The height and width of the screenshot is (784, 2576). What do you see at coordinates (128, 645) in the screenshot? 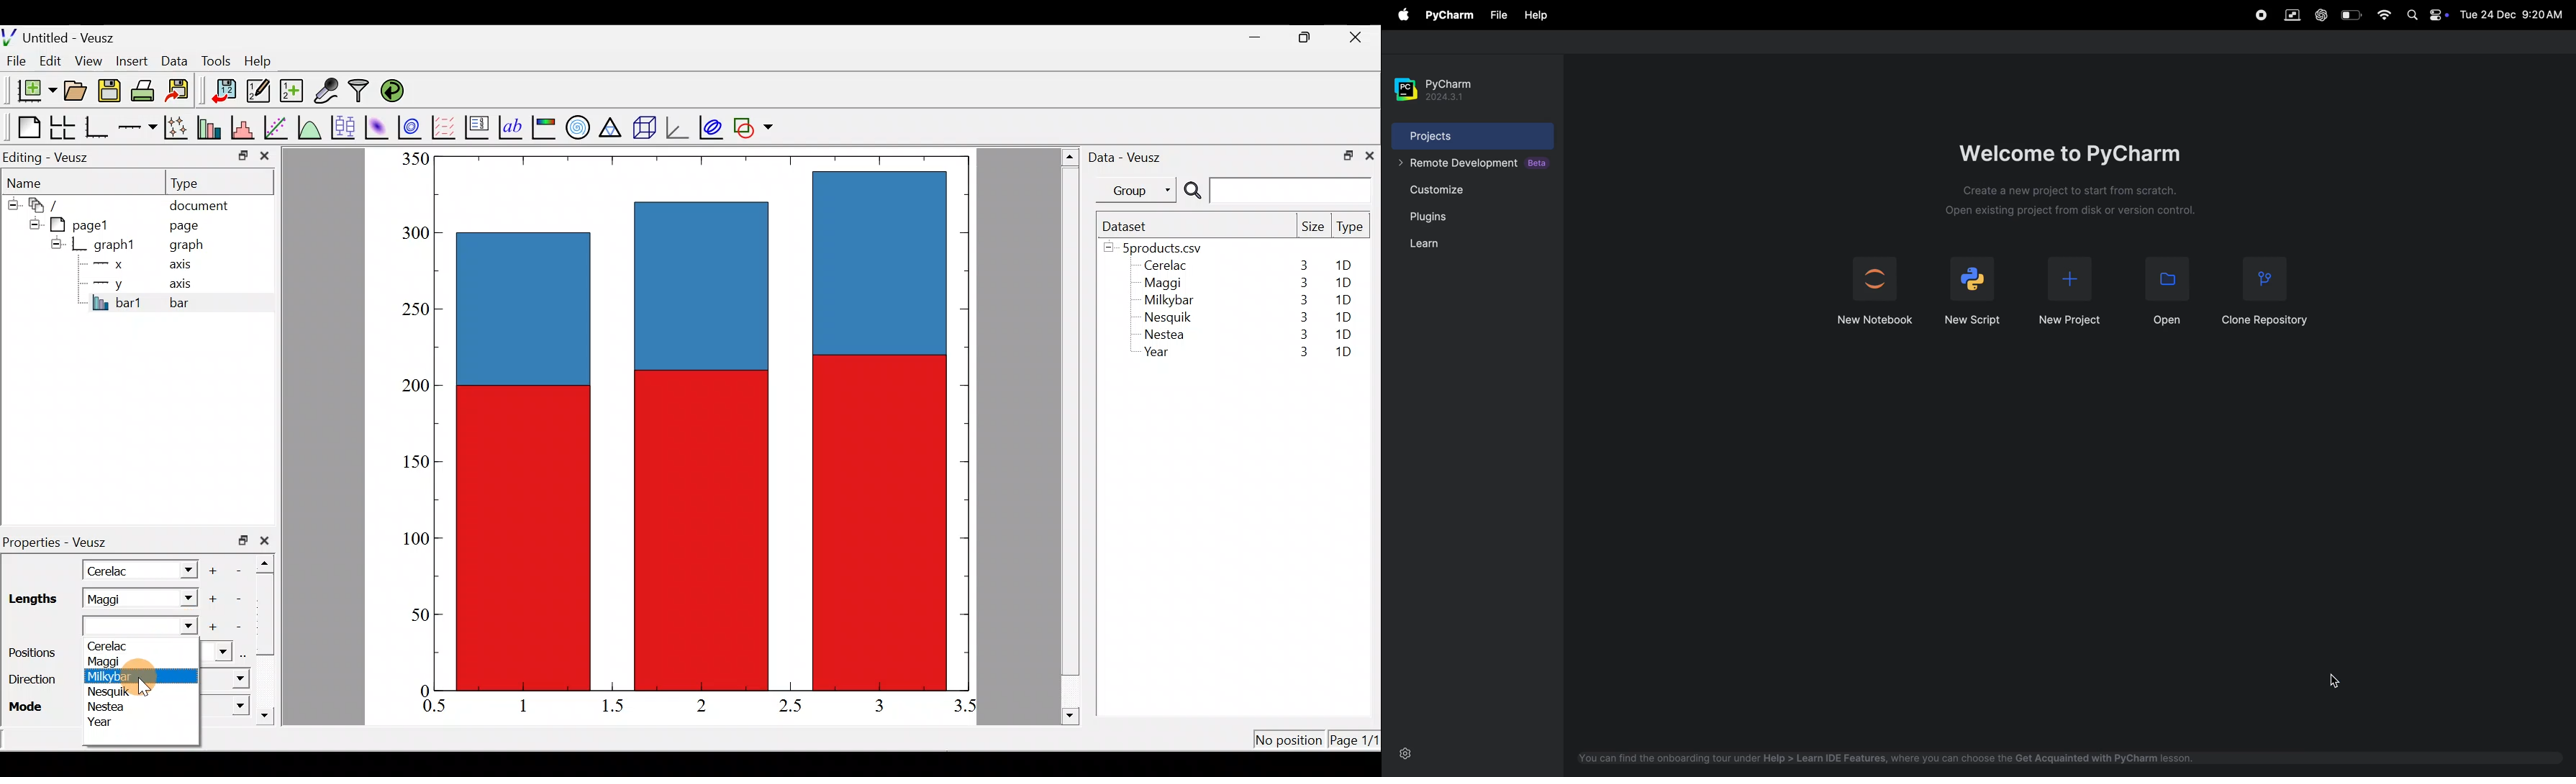
I see `Cerelac` at bounding box center [128, 645].